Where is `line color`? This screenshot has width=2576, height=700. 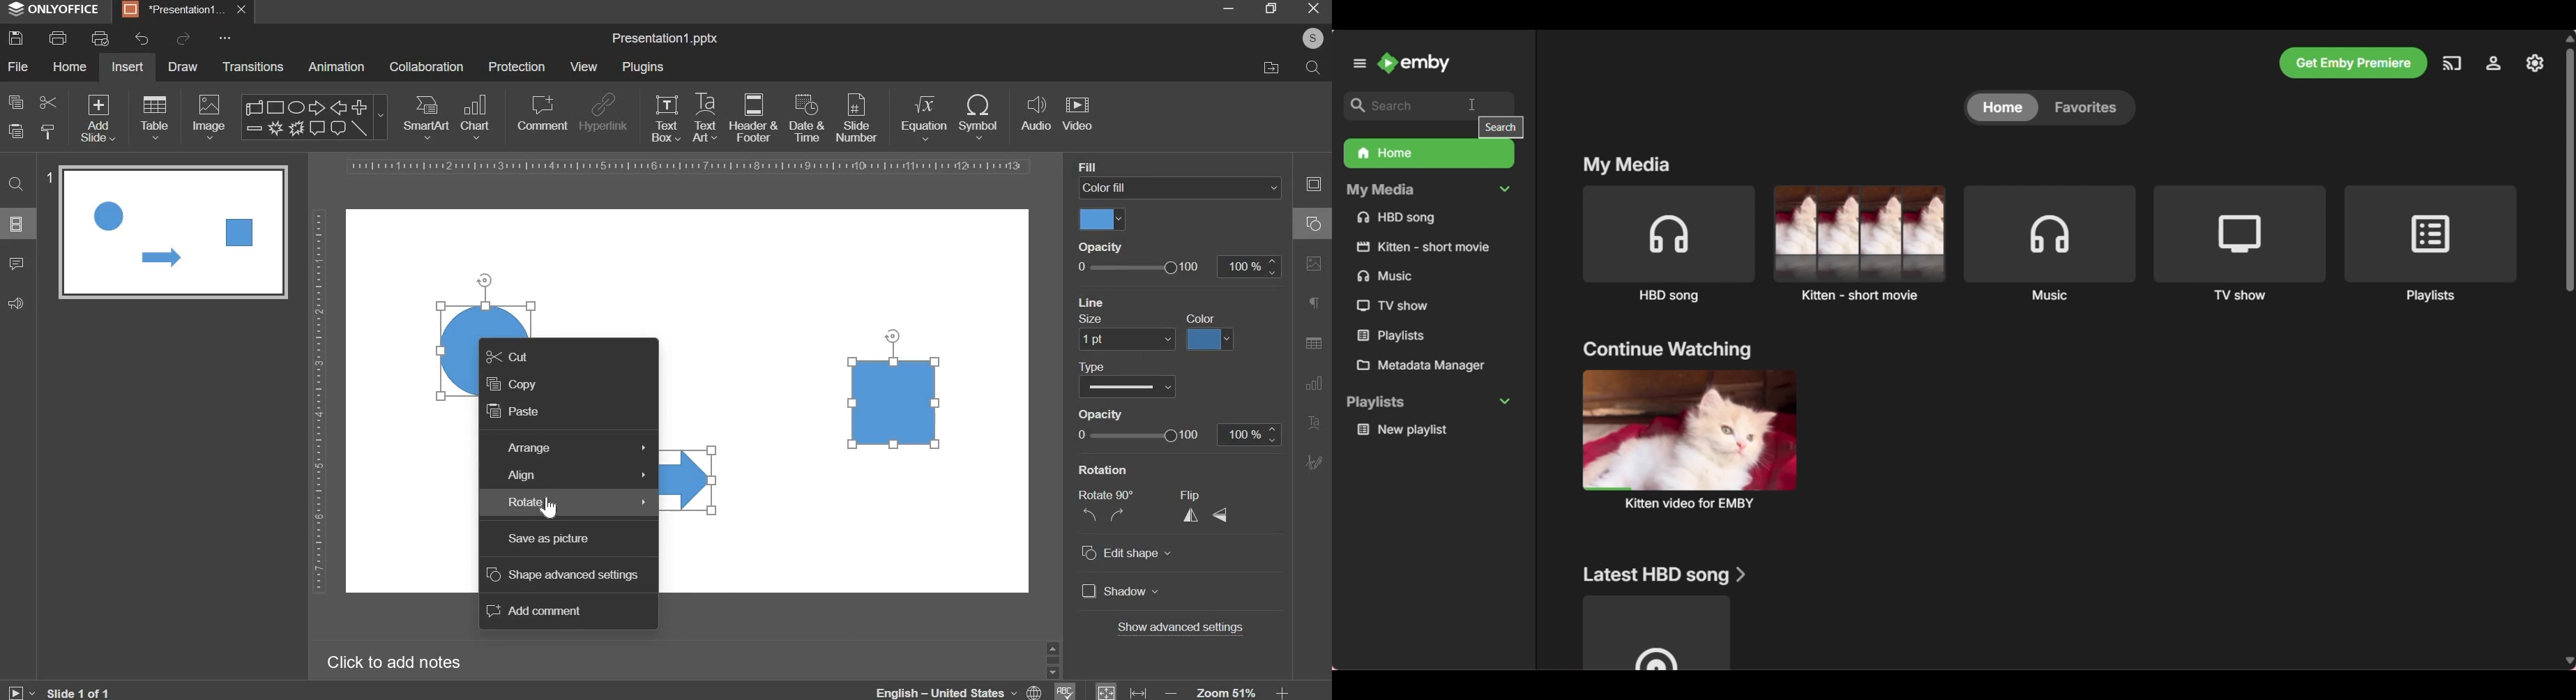 line color is located at coordinates (1211, 340).